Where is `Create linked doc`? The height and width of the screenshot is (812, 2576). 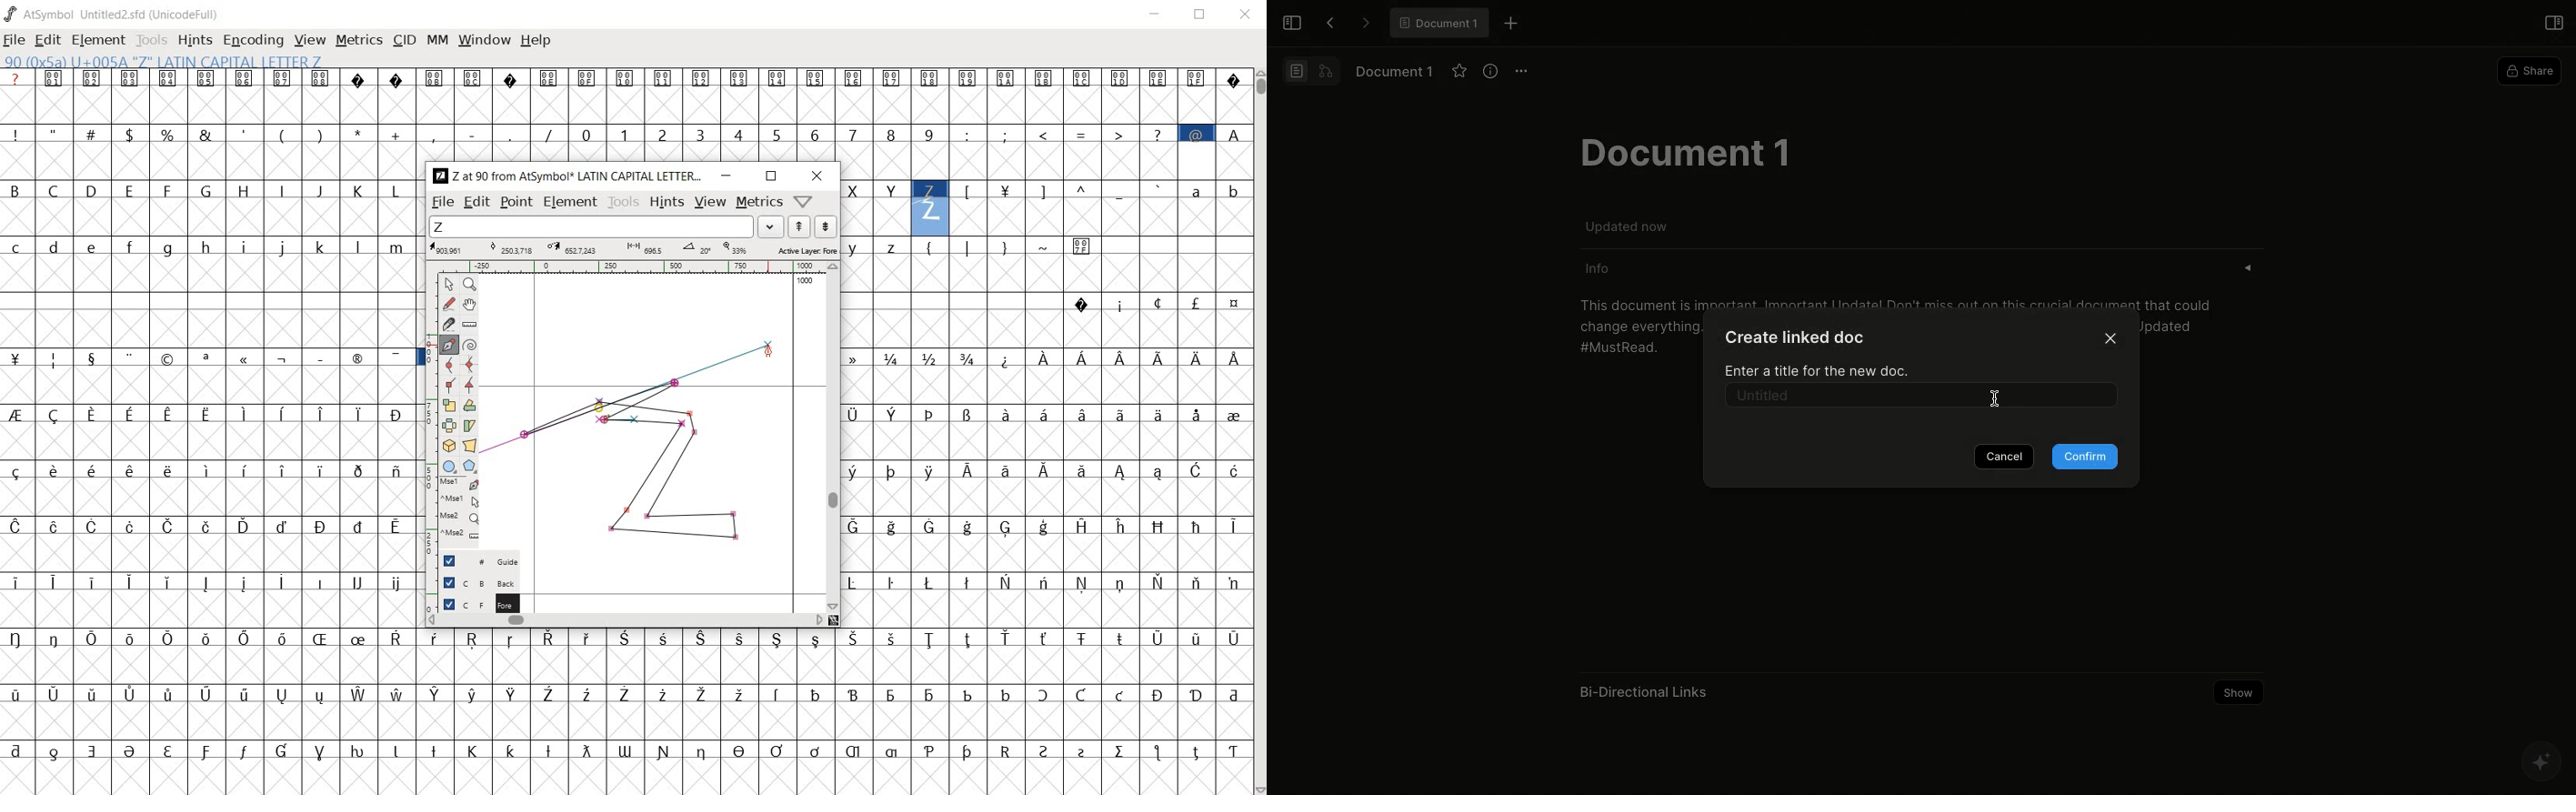
Create linked doc is located at coordinates (1798, 337).